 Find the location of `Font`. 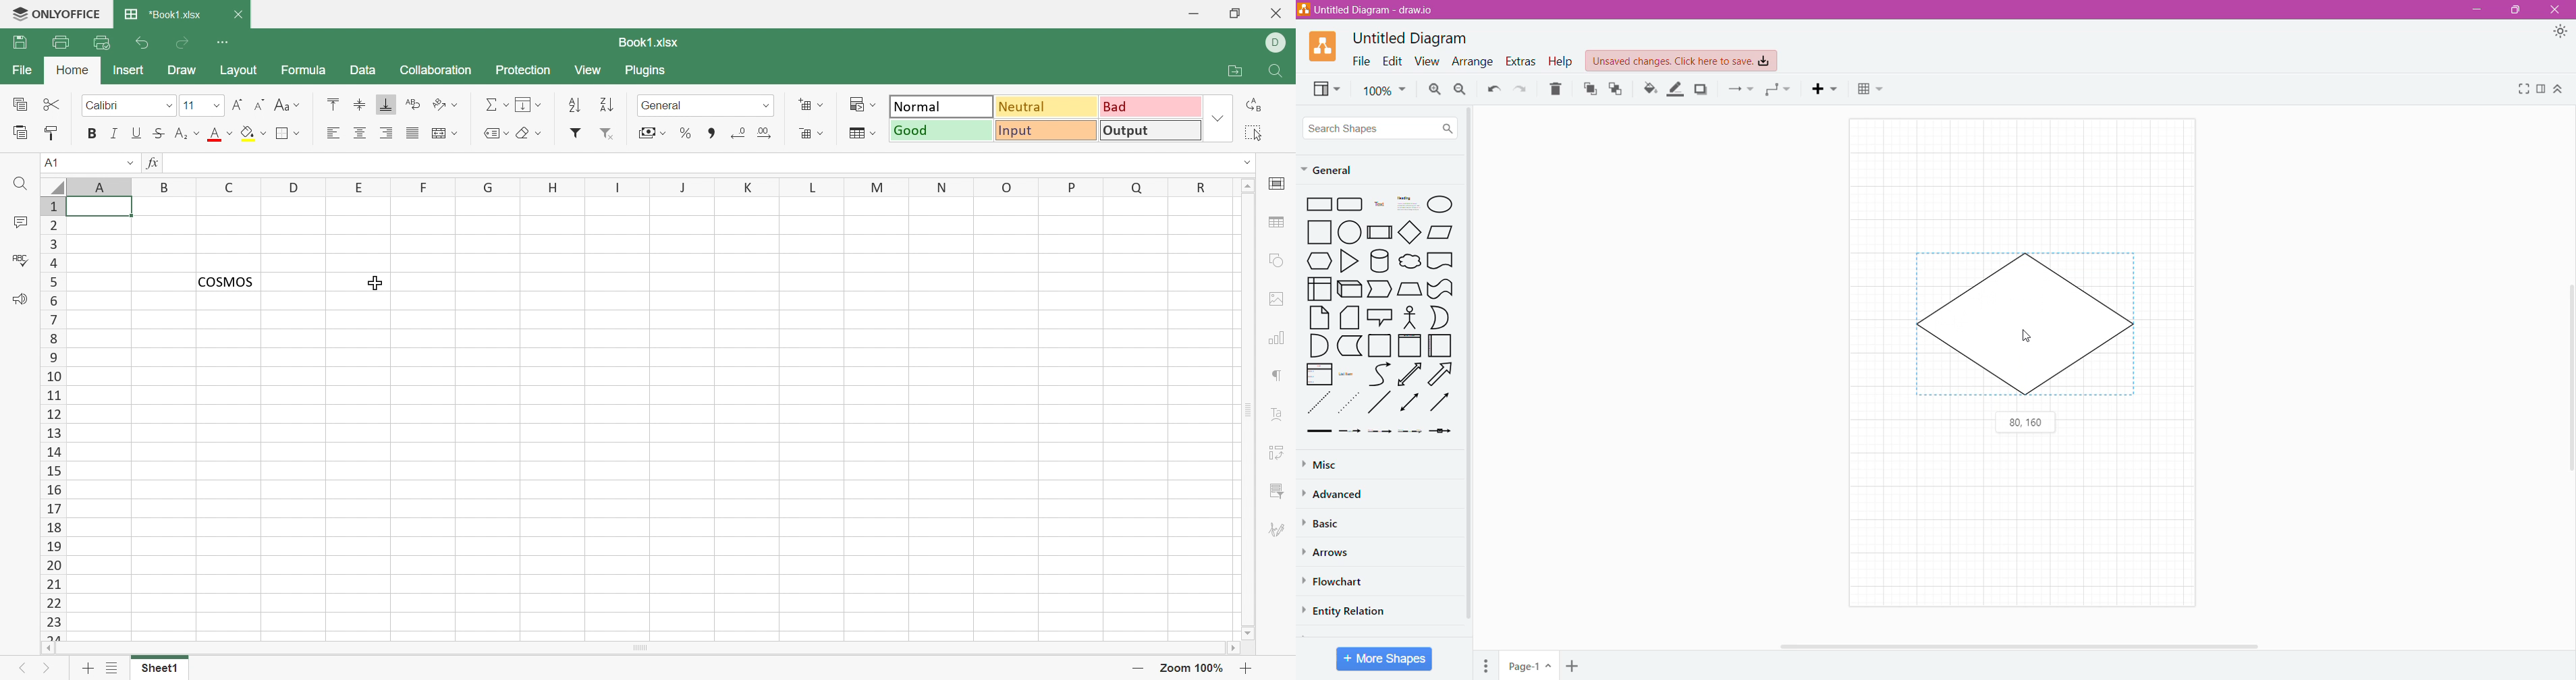

Font is located at coordinates (118, 106).